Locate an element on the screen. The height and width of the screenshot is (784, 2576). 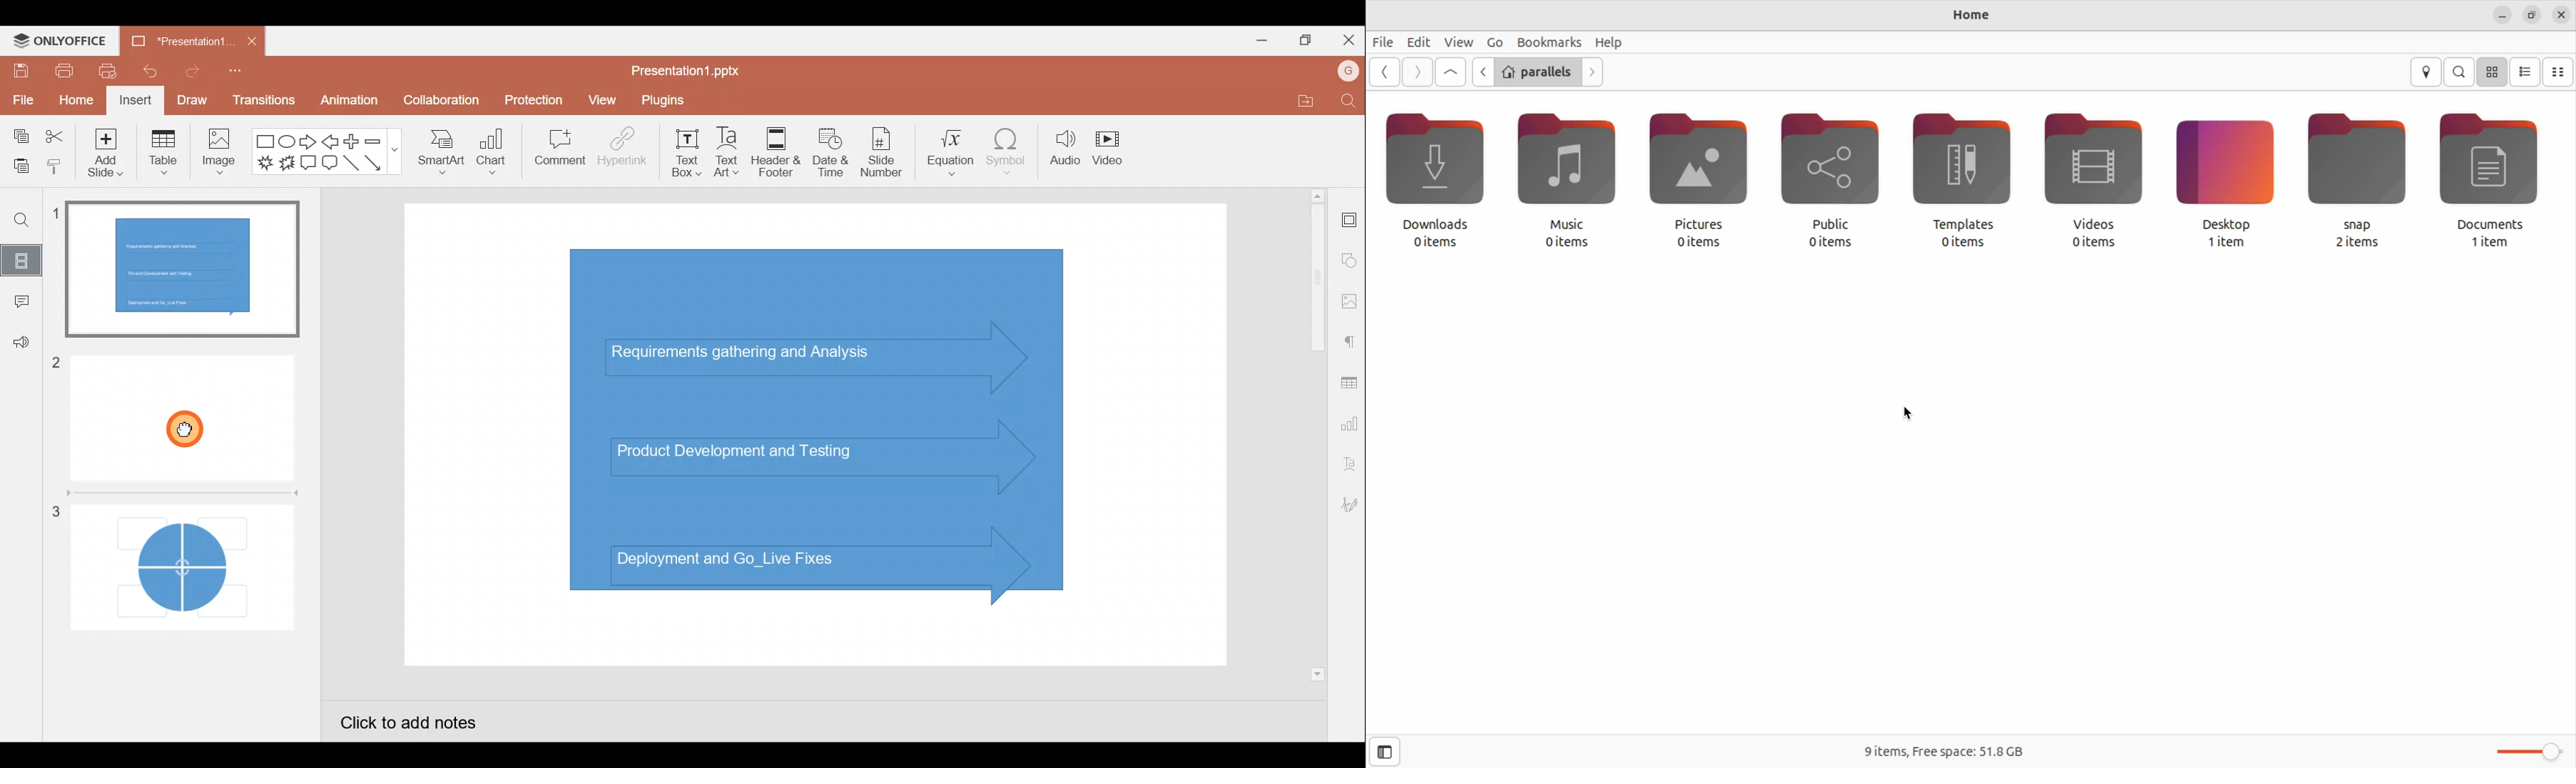
file is located at coordinates (1383, 41).